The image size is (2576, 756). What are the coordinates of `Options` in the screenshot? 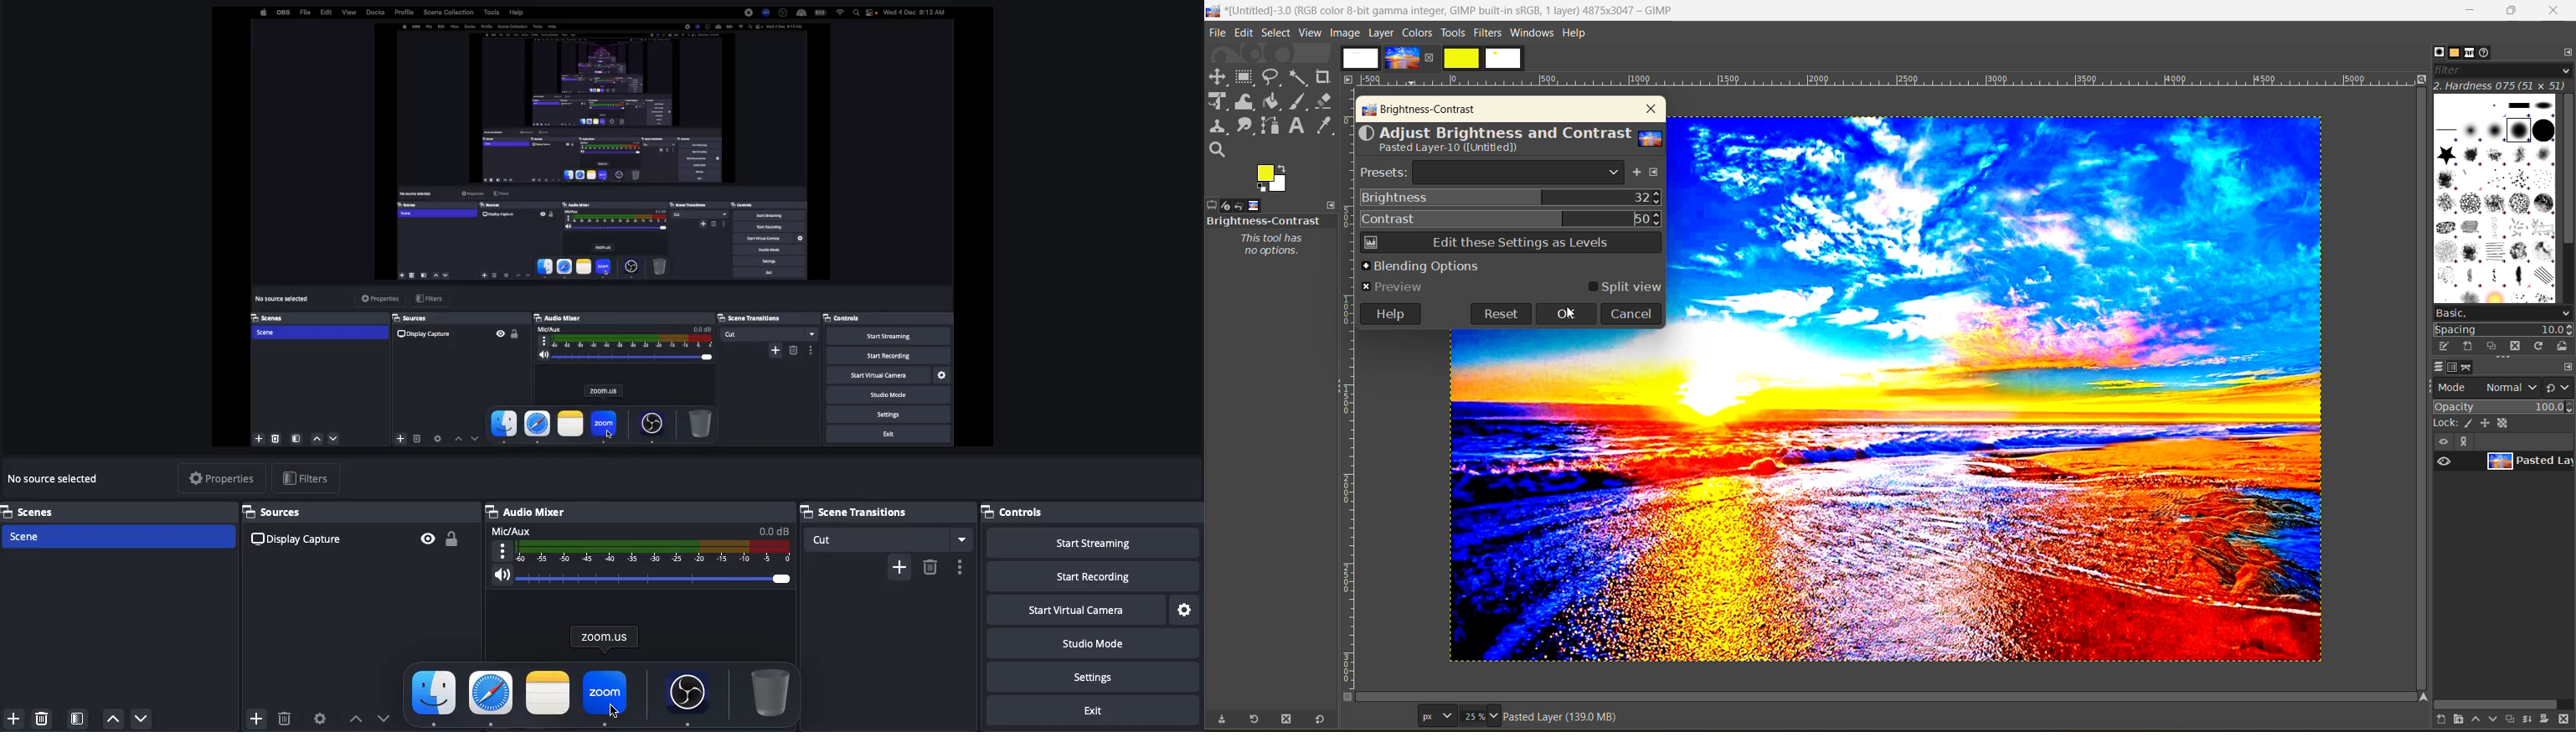 It's located at (959, 564).